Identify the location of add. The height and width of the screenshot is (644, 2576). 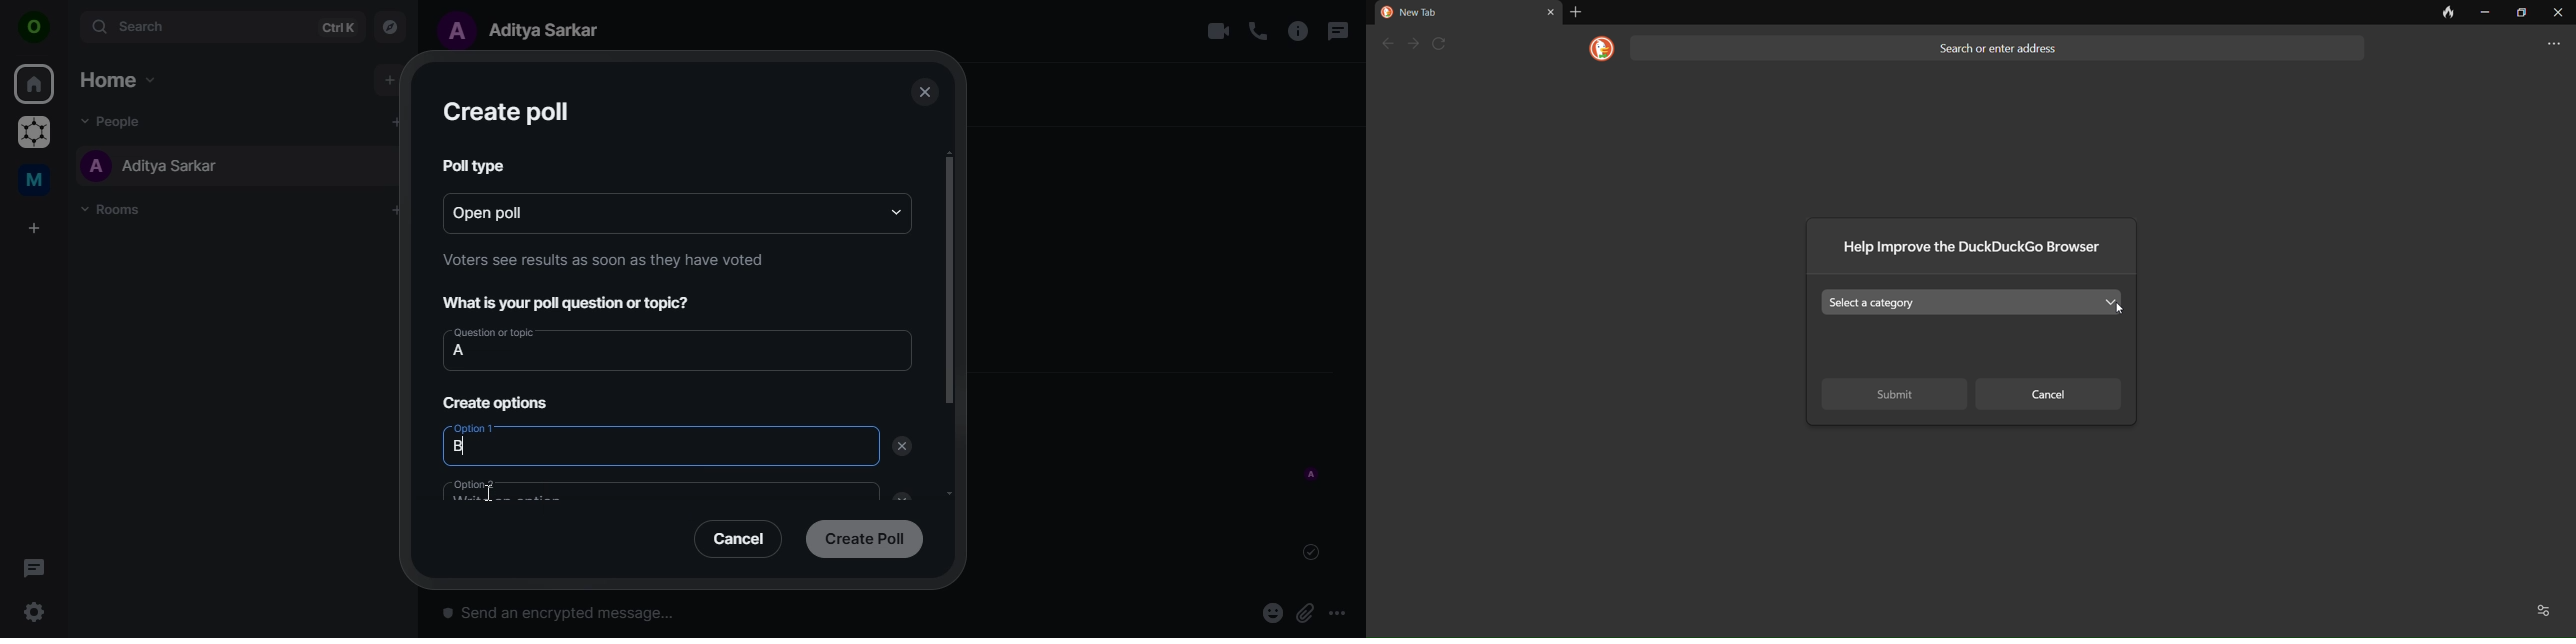
(388, 80).